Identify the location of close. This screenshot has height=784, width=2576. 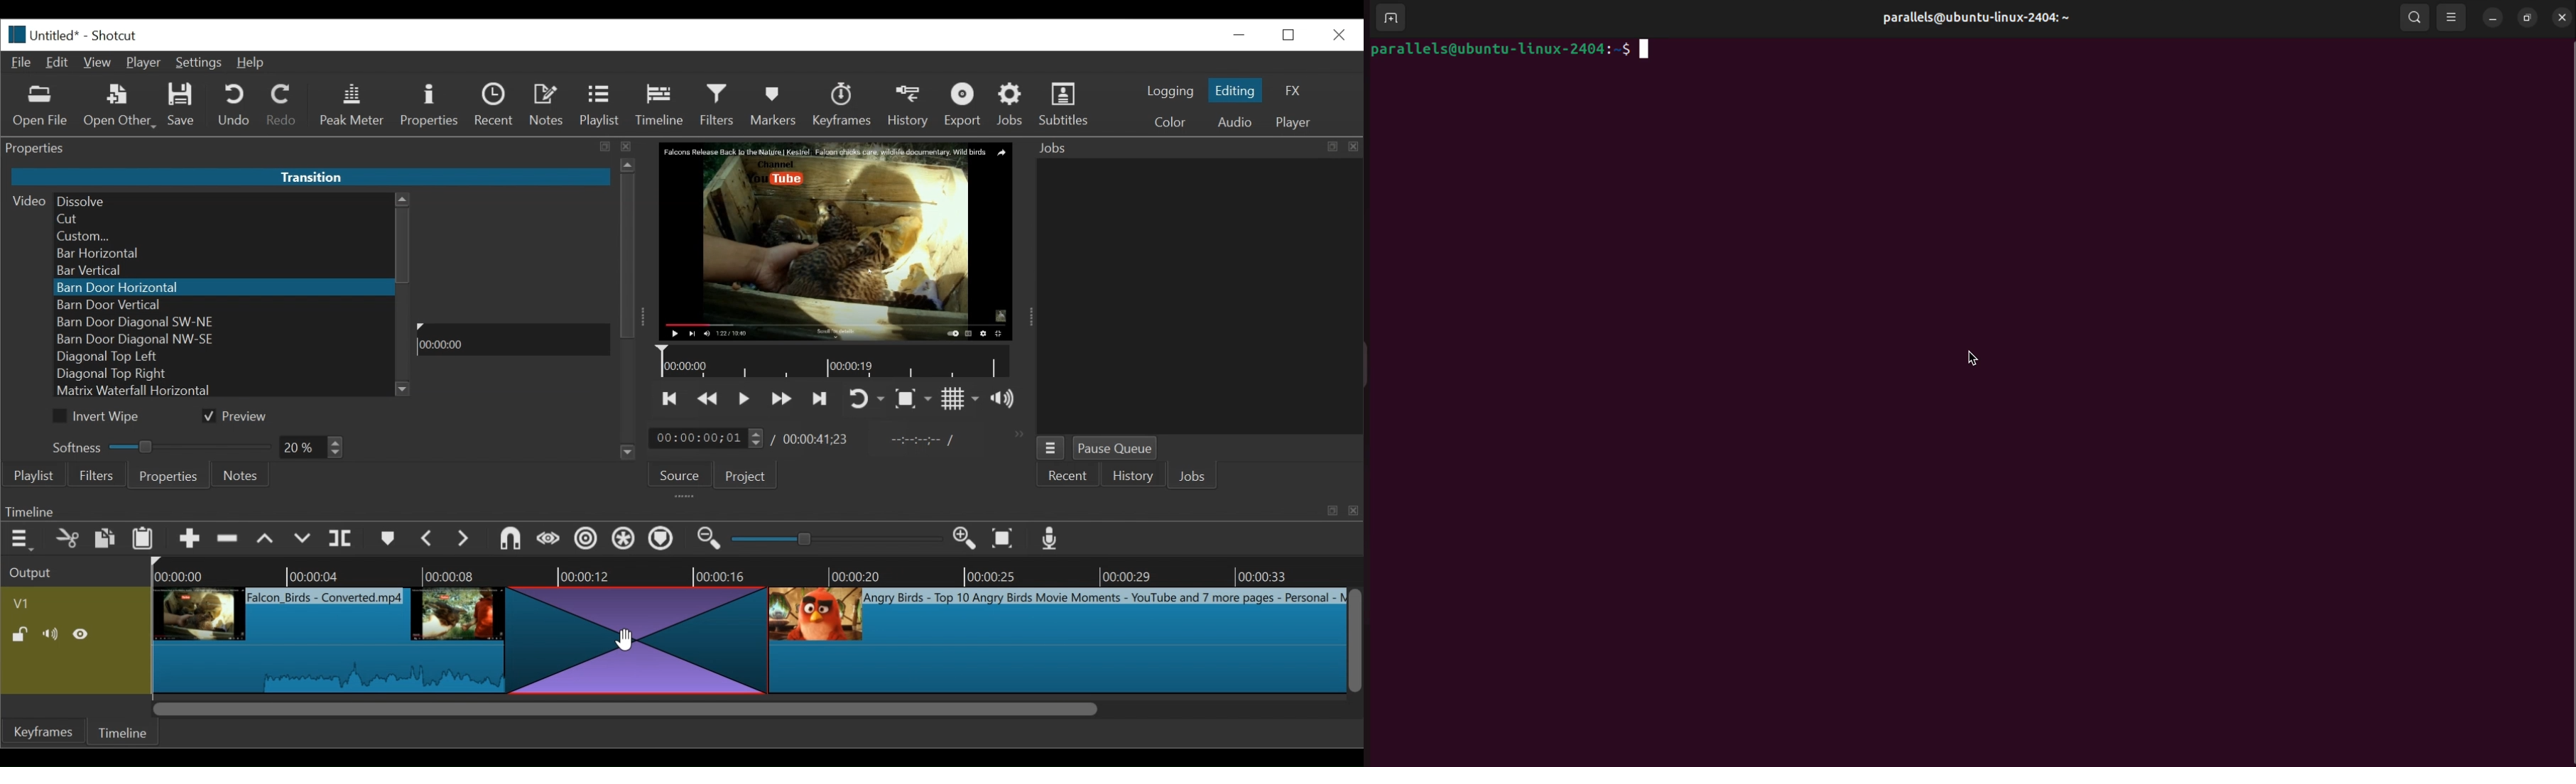
(2560, 19).